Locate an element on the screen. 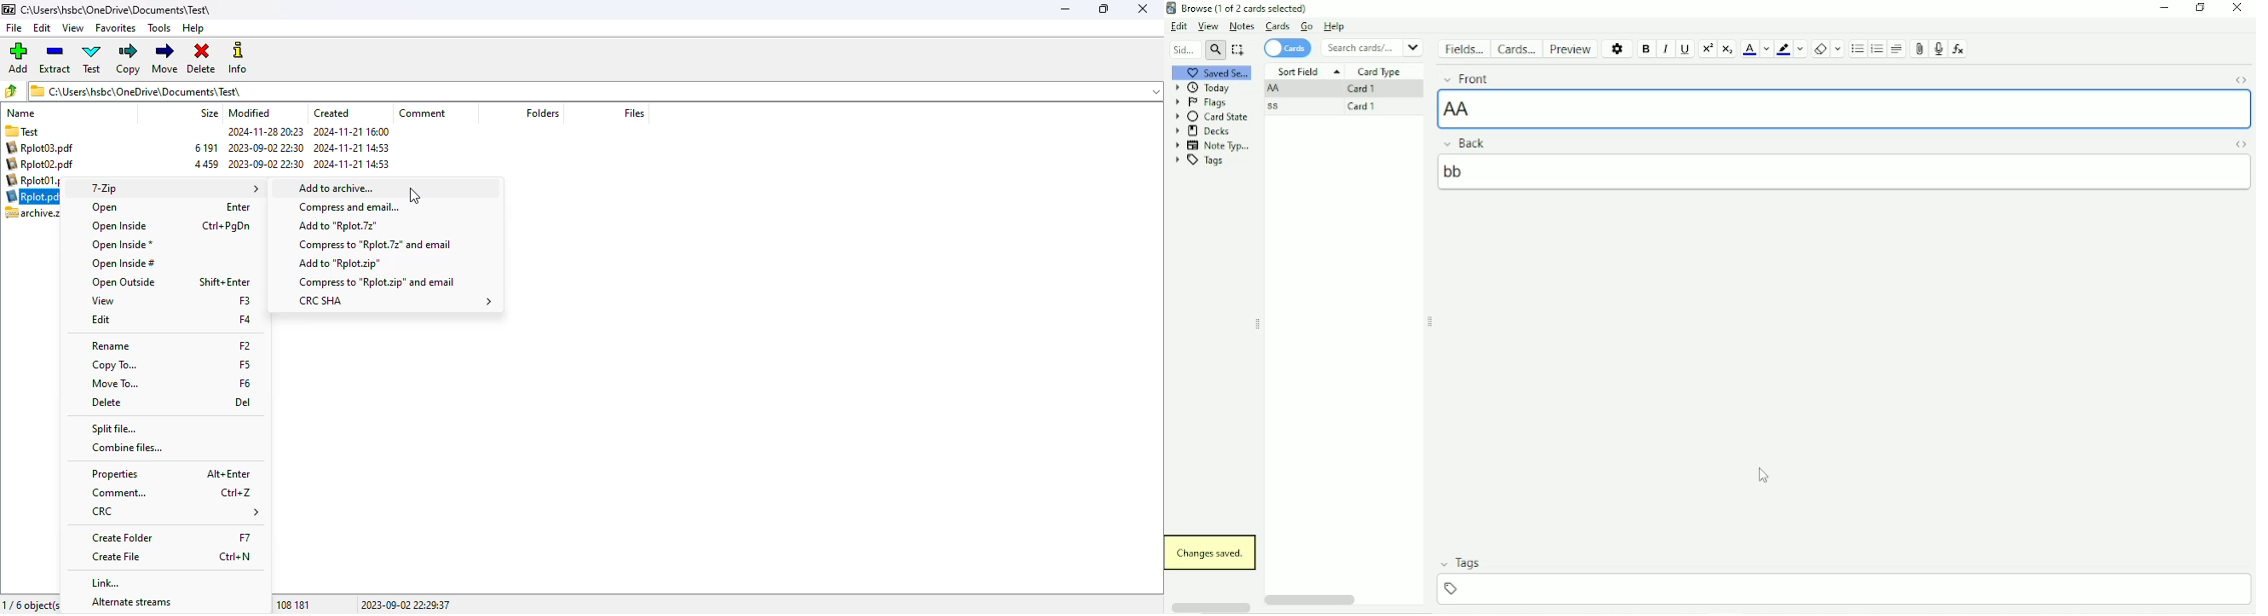  shortcut for view is located at coordinates (245, 300).